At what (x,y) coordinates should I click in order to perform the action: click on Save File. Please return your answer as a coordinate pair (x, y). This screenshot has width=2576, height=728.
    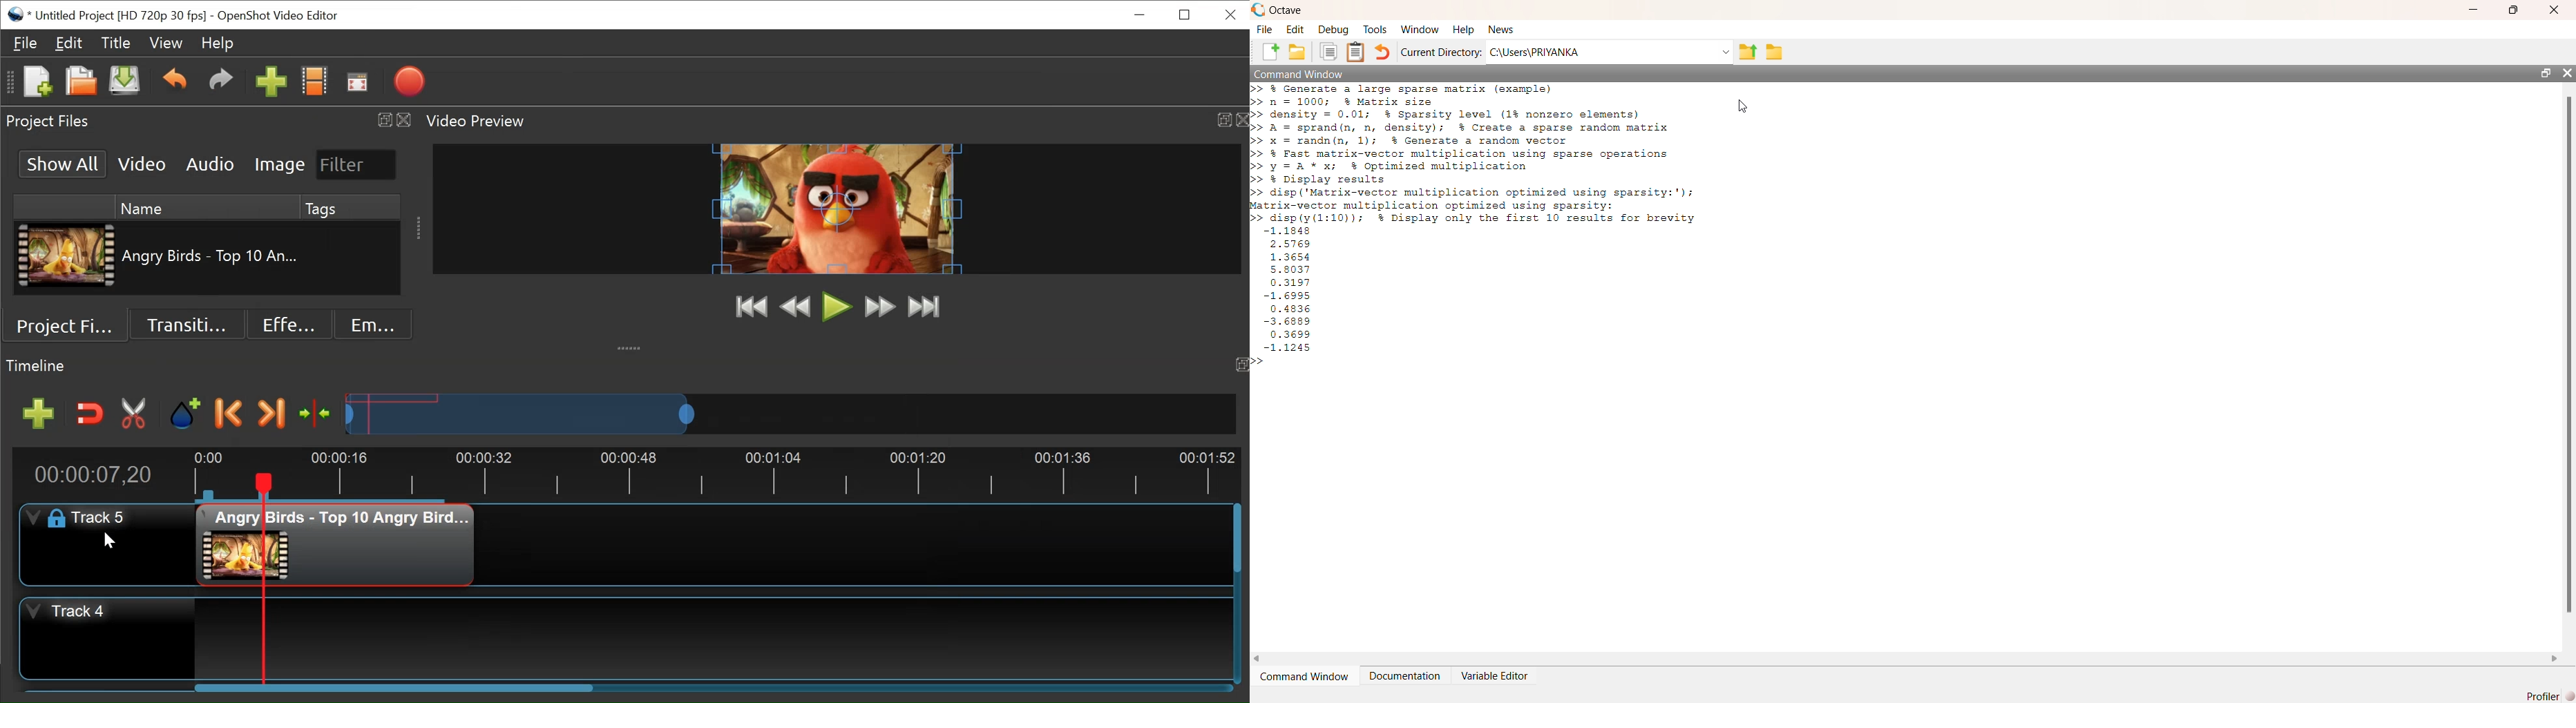
    Looking at the image, I should click on (126, 83).